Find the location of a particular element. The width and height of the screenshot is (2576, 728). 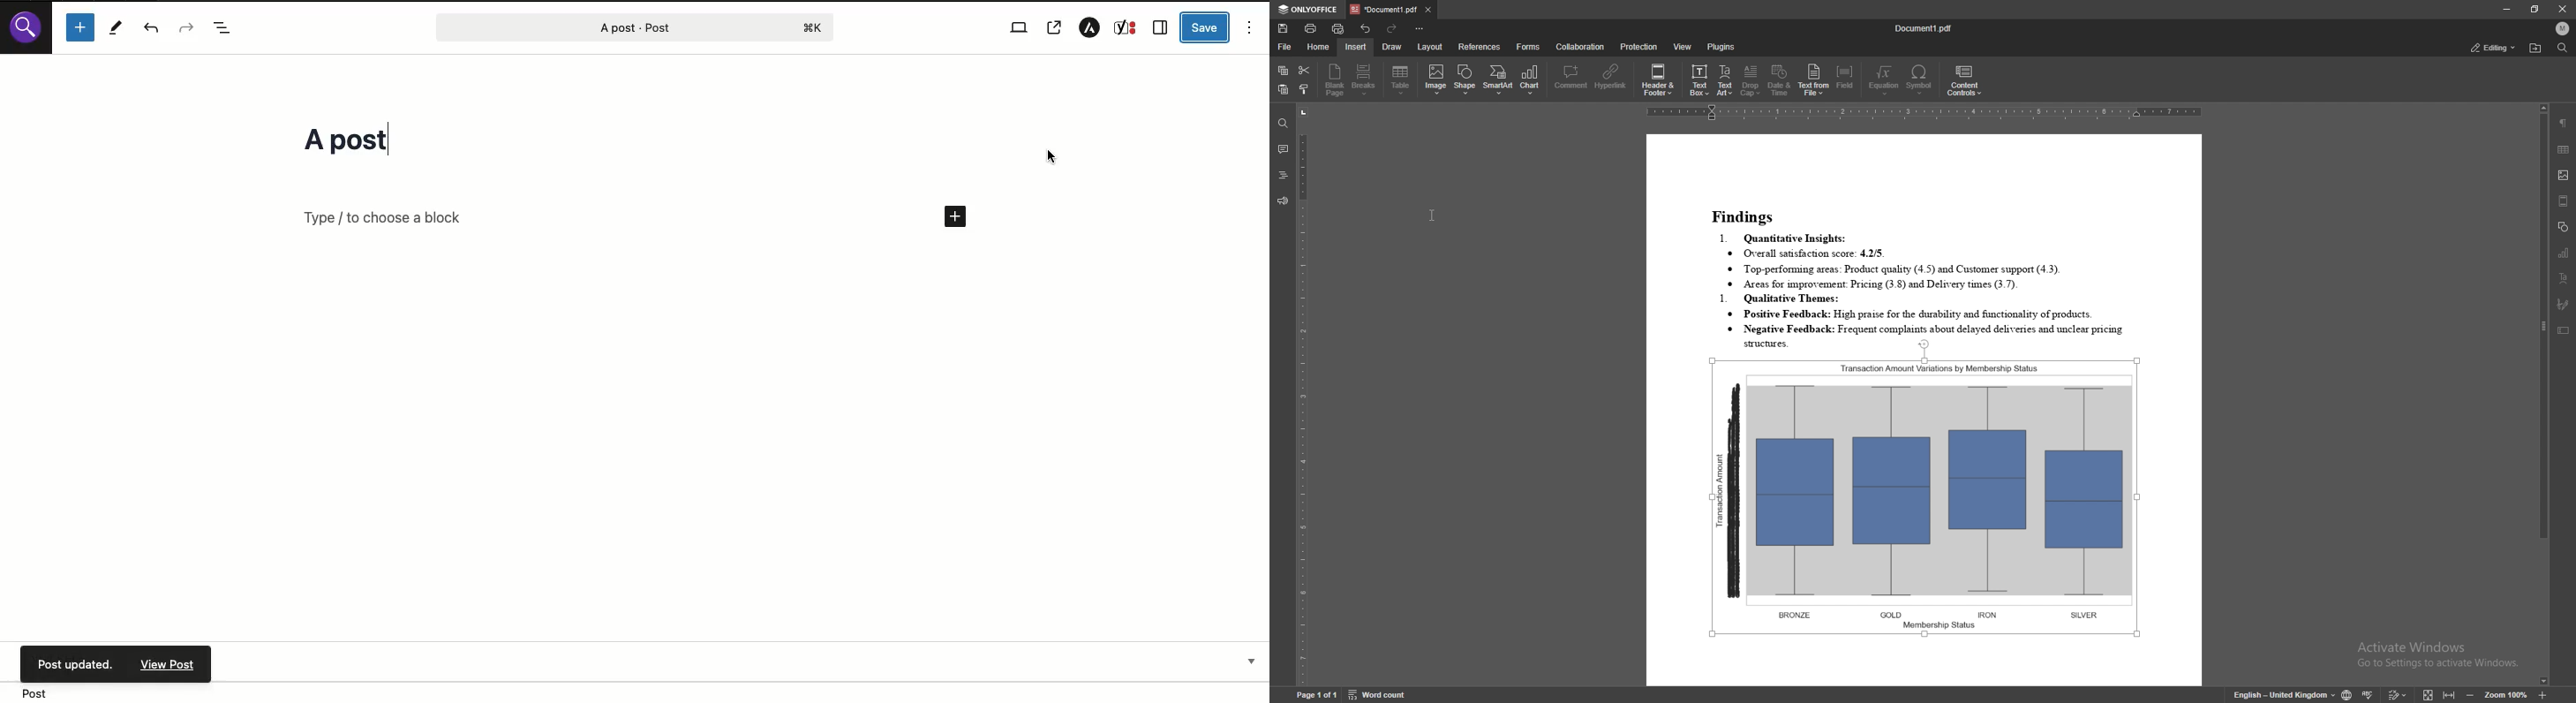

Astra is located at coordinates (1086, 28).